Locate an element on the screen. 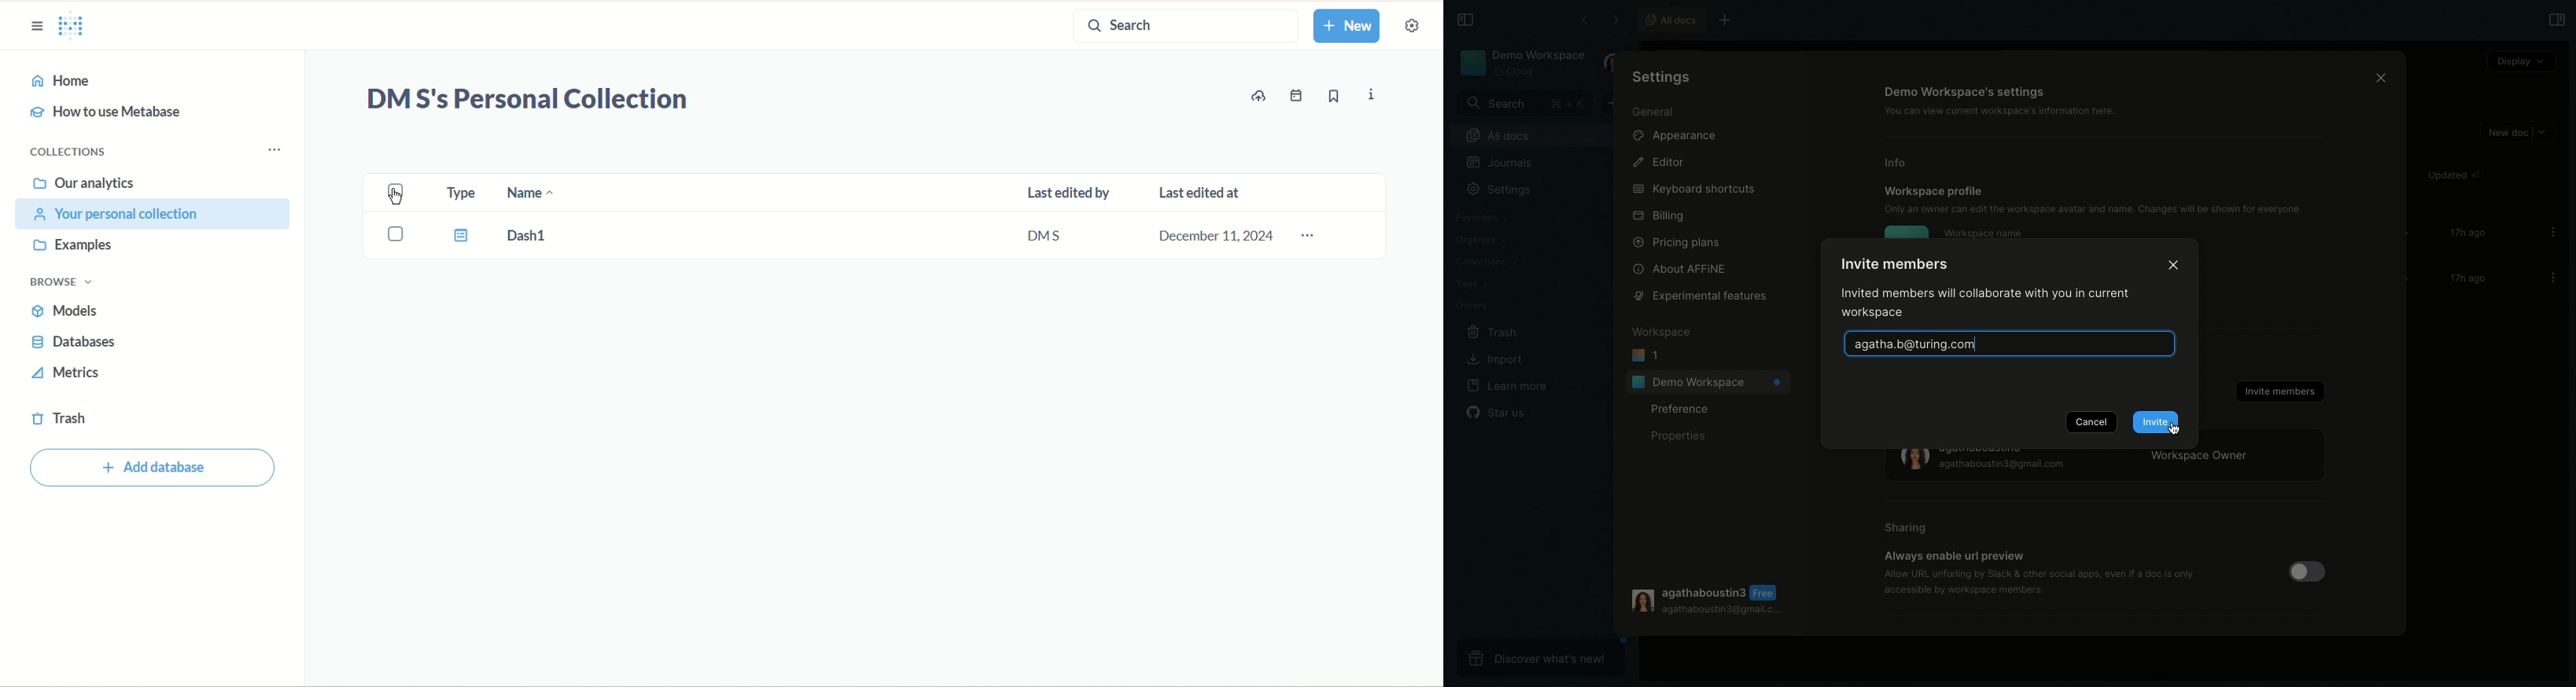 The image size is (2576, 700). Star us is located at coordinates (1502, 412).